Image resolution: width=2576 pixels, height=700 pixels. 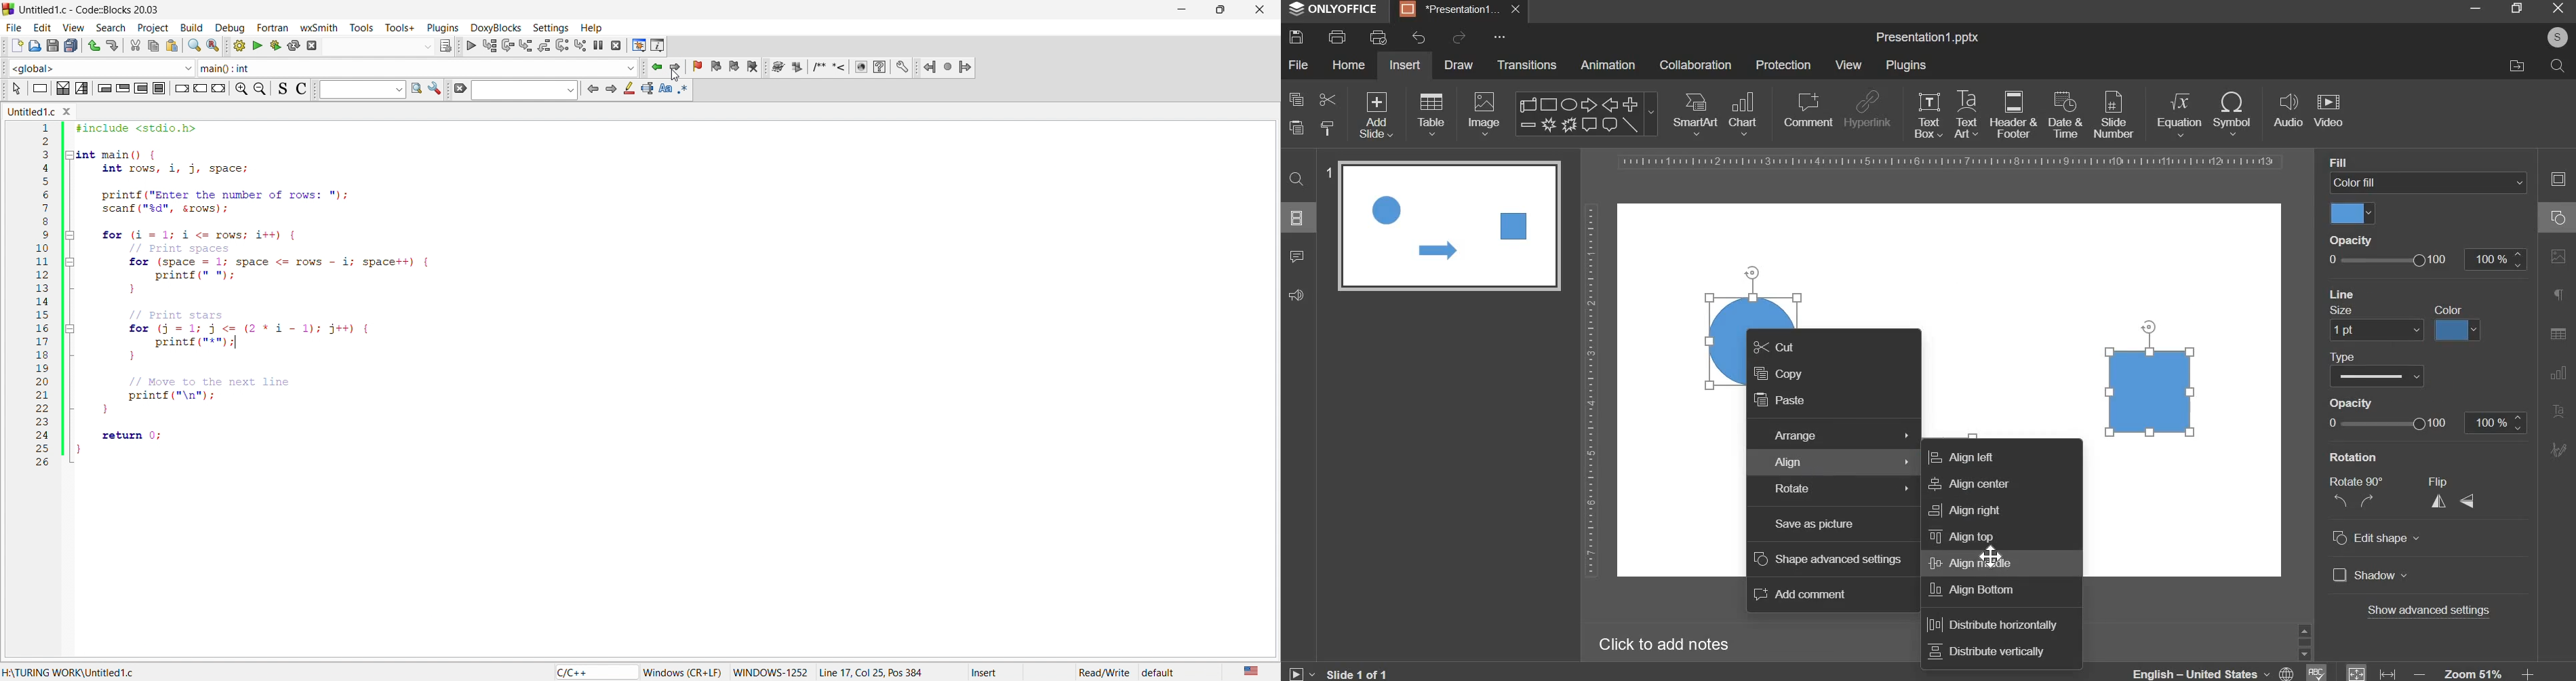 I want to click on align, so click(x=1845, y=464).